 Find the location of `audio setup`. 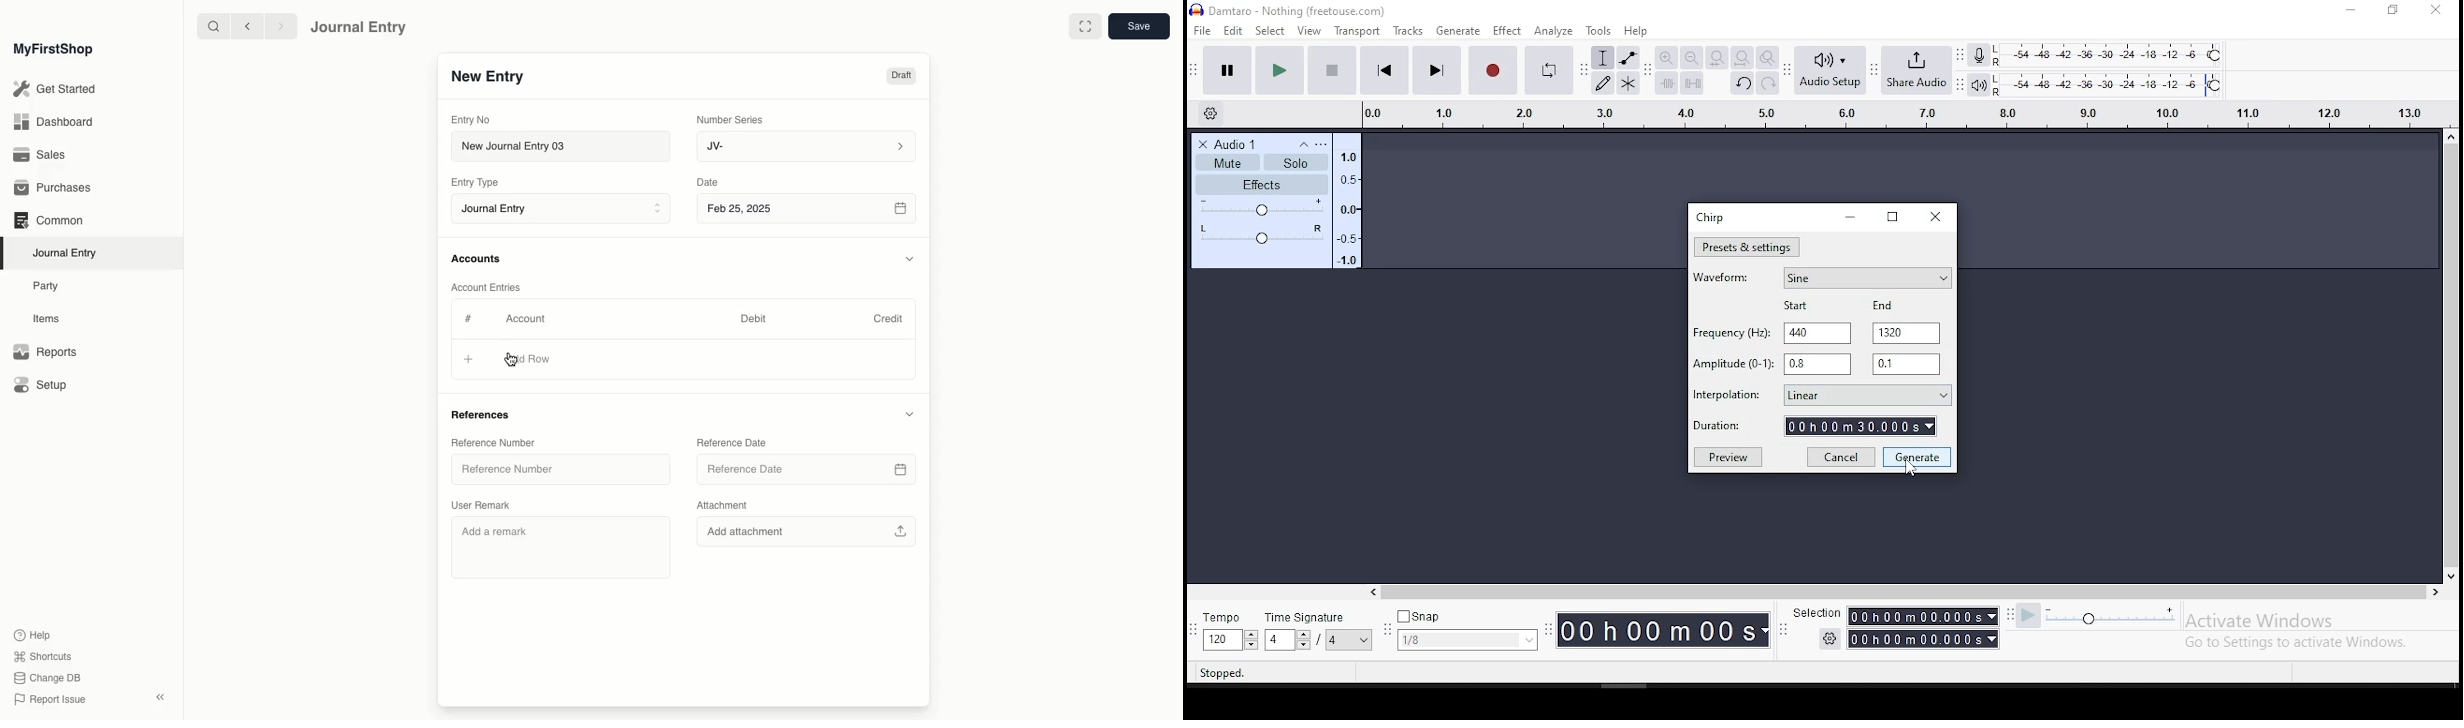

audio setup is located at coordinates (1831, 70).